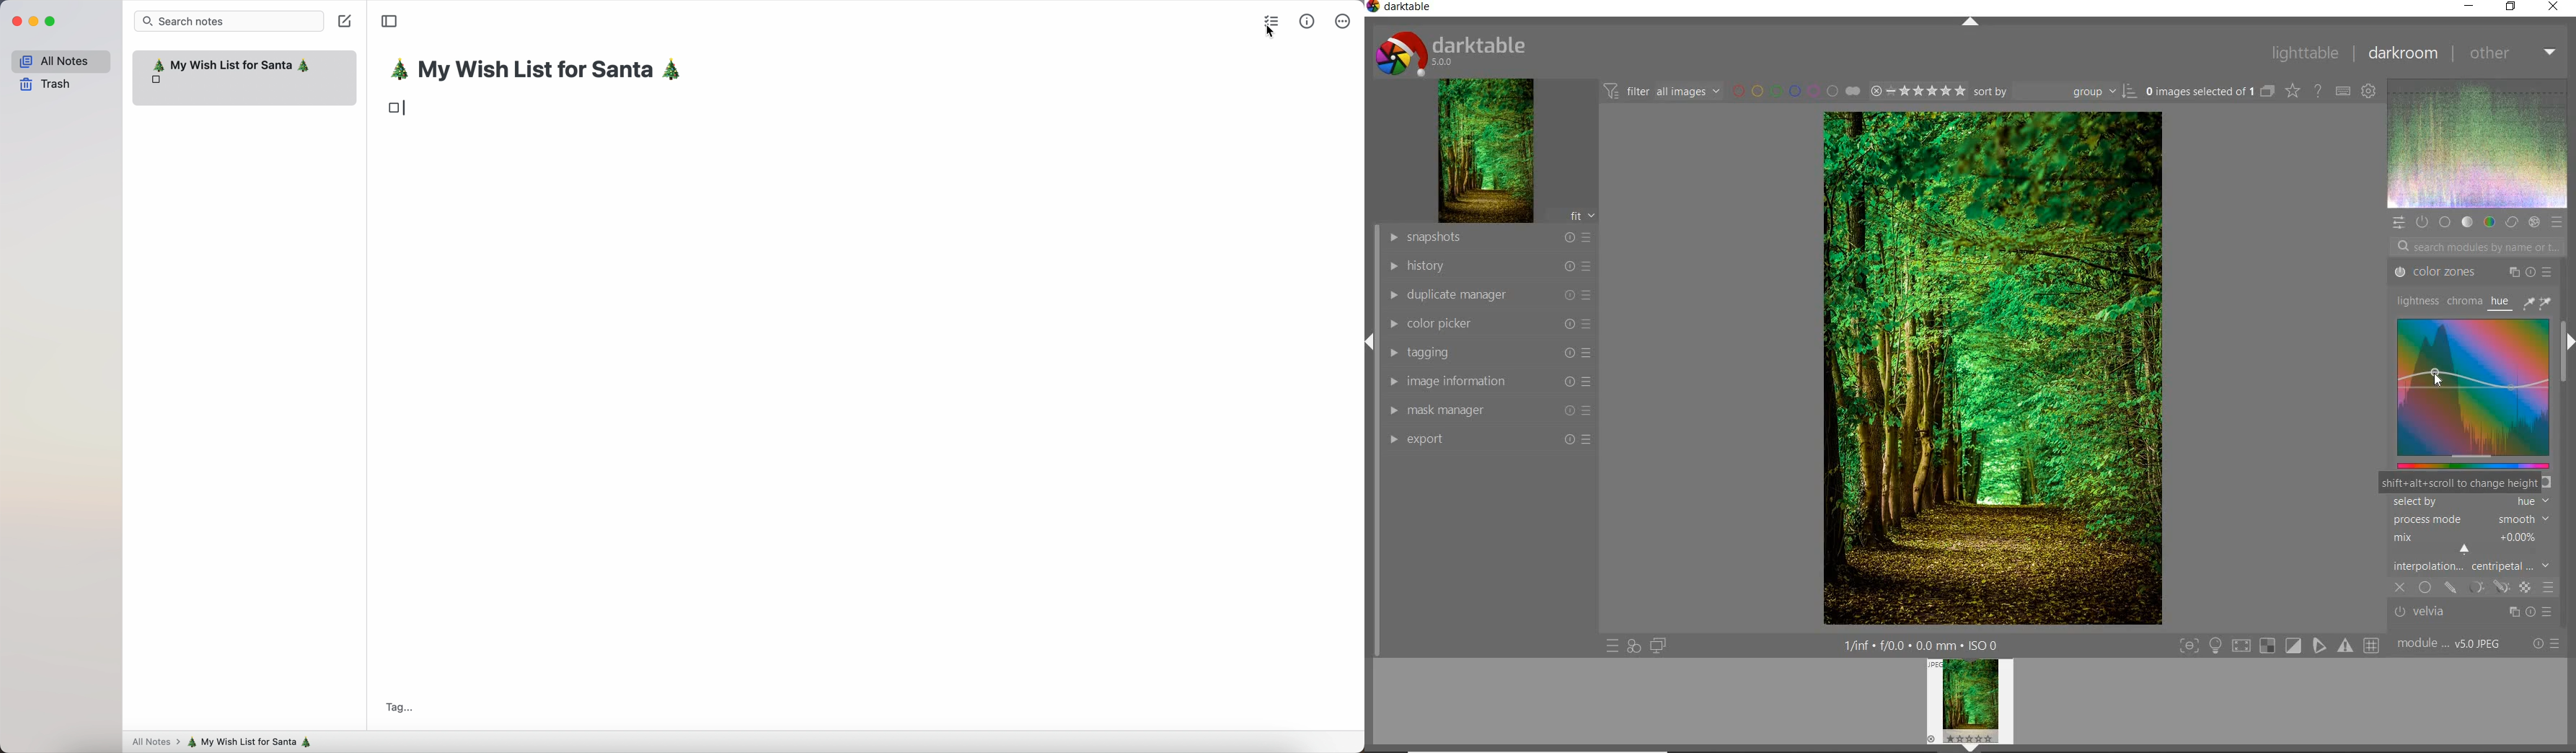 This screenshot has height=756, width=2576. I want to click on LIGHTTABLE, so click(2306, 53).